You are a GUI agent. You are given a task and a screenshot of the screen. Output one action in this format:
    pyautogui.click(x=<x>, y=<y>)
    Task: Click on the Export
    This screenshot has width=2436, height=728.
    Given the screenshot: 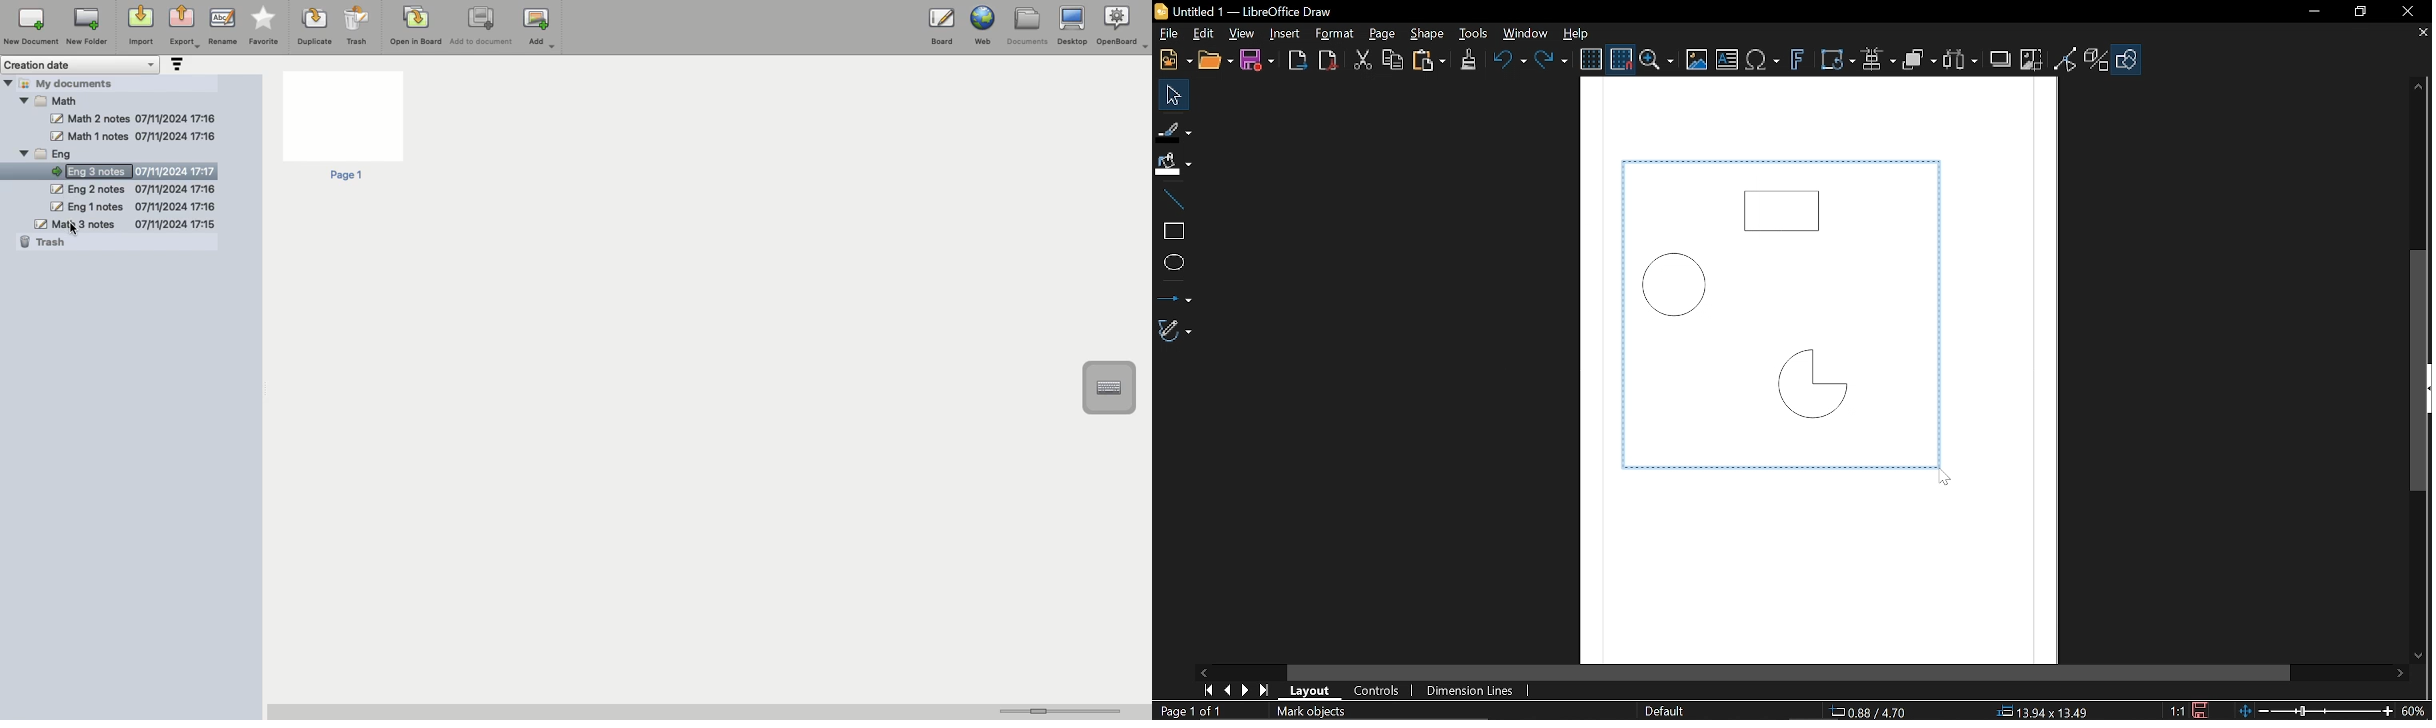 What is the action you would take?
    pyautogui.click(x=1298, y=59)
    